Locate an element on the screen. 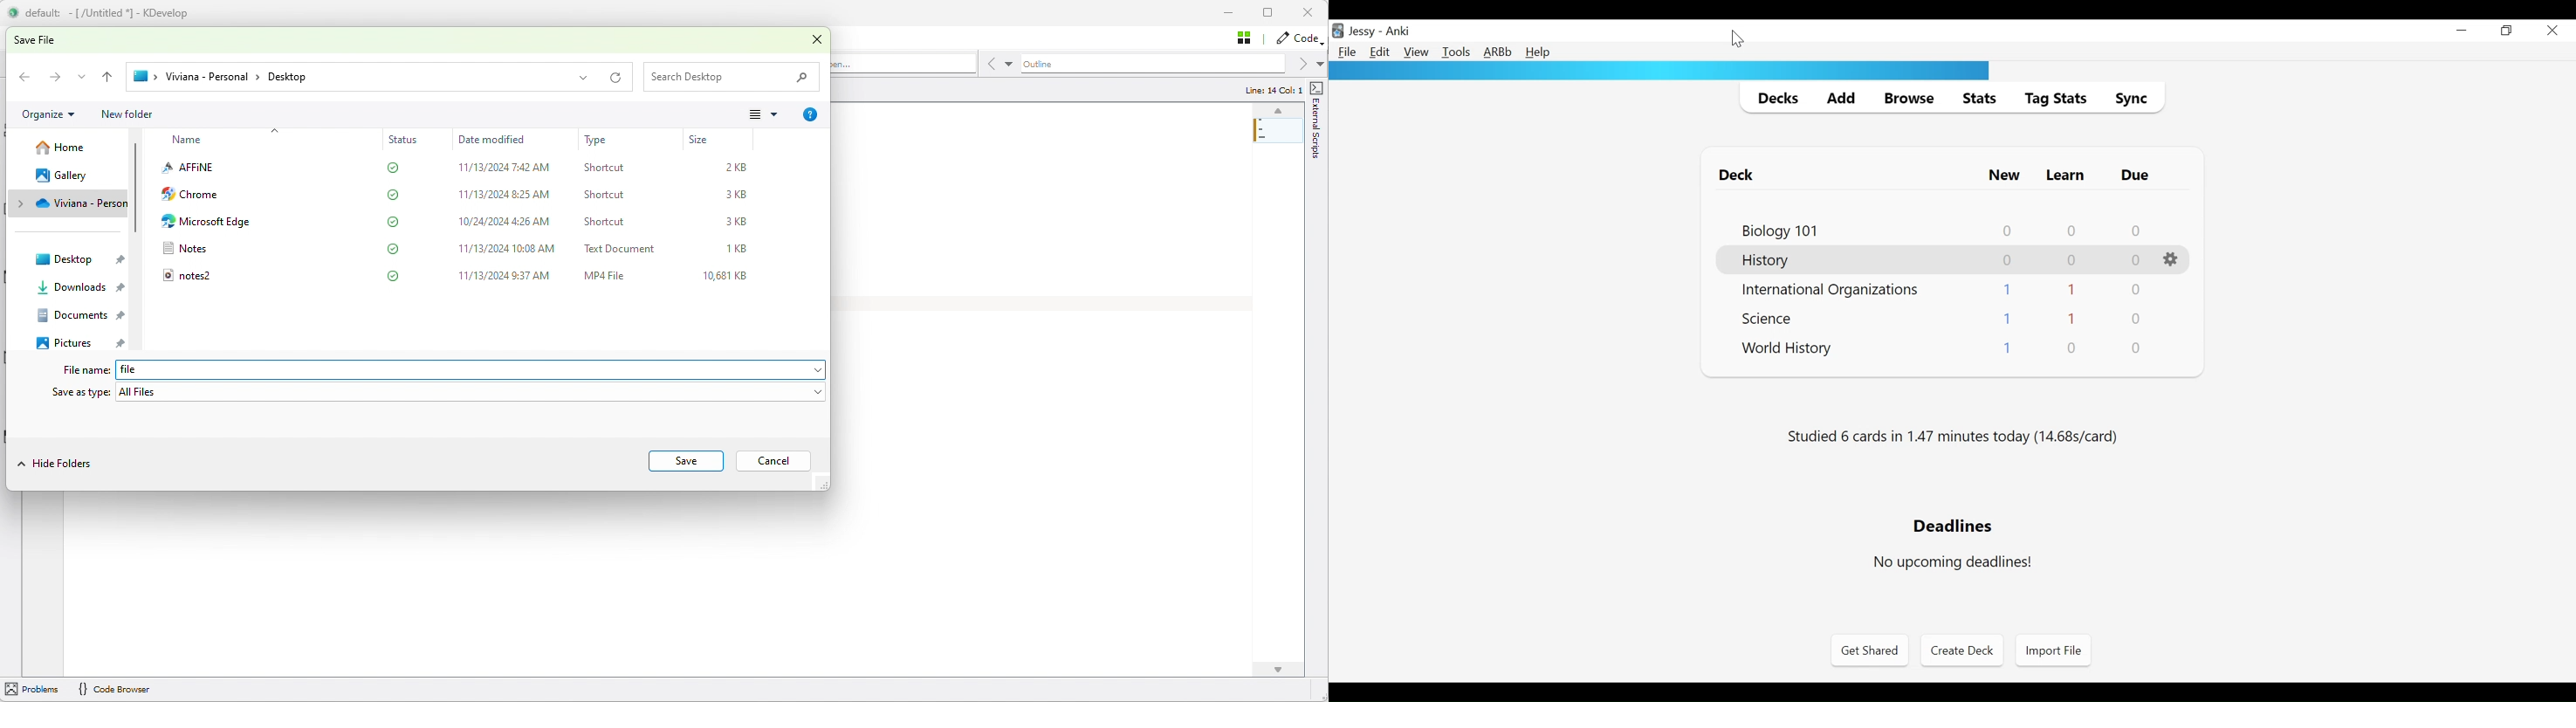 Image resolution: width=2576 pixels, height=728 pixels. saved to cloud is located at coordinates (393, 248).